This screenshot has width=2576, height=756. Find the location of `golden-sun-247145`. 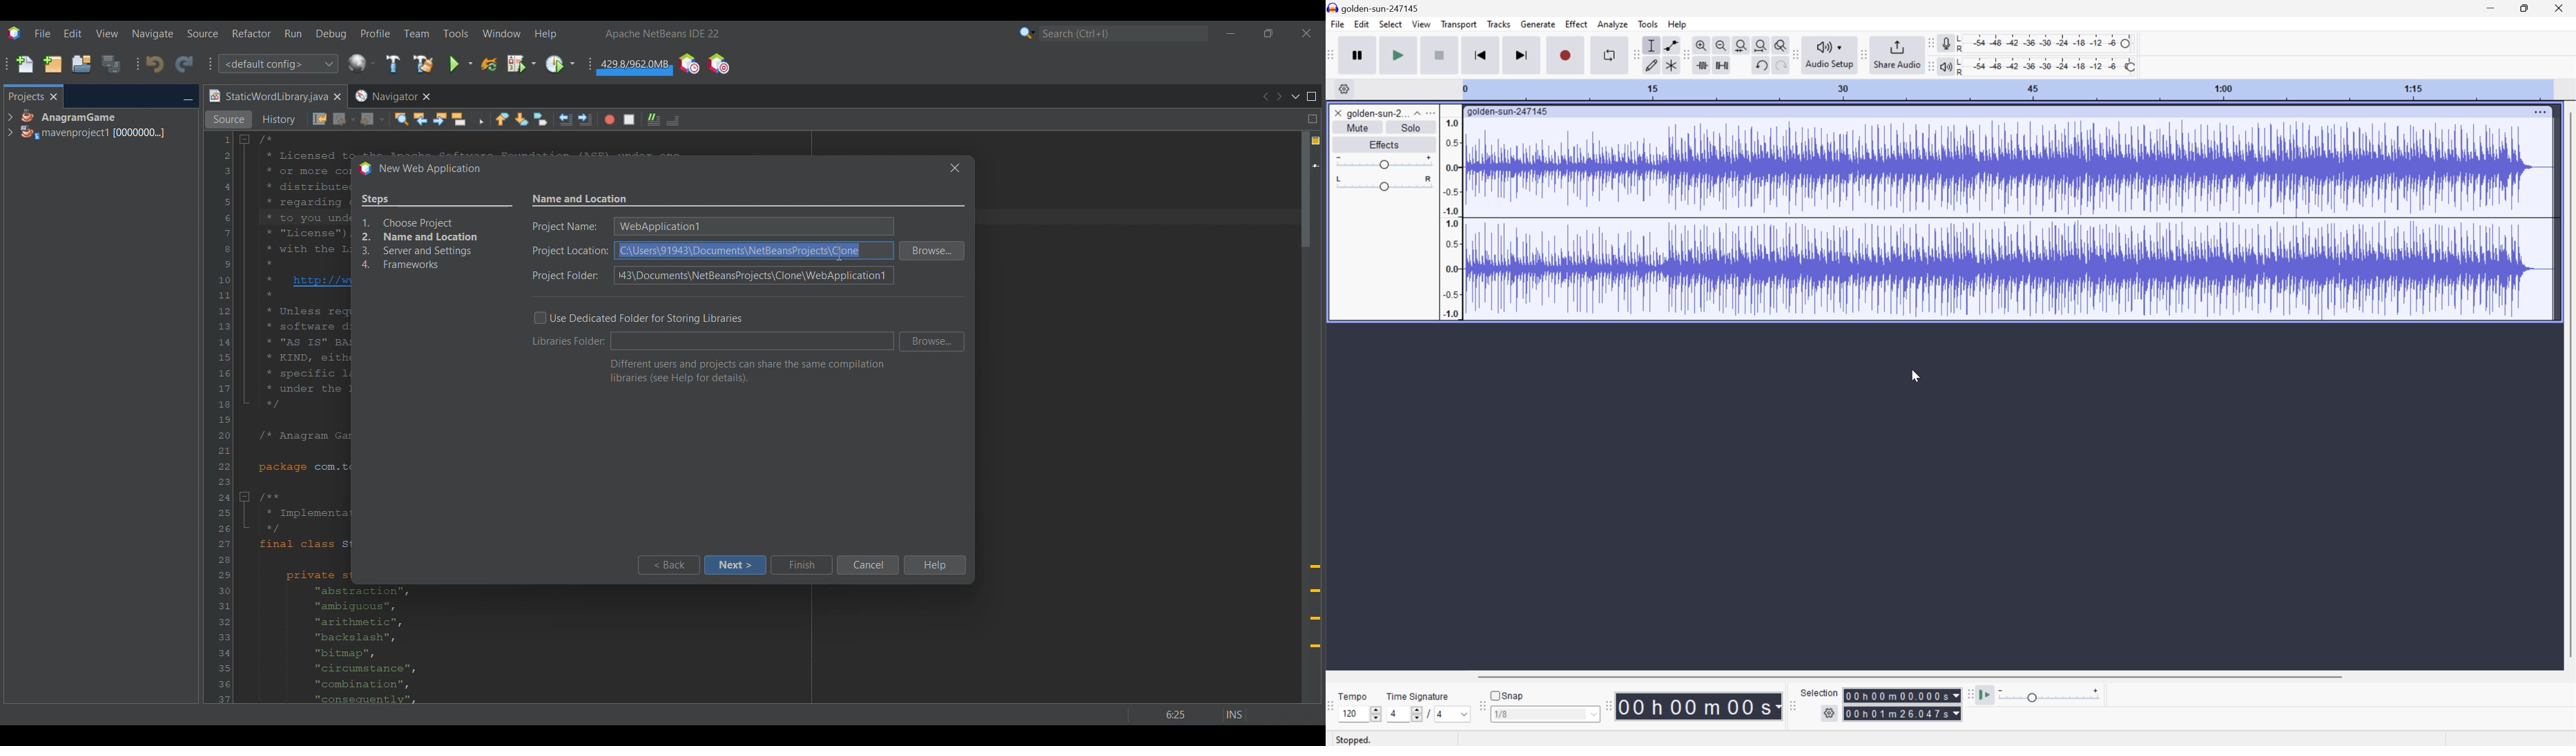

golden-sun-247145 is located at coordinates (1508, 112).